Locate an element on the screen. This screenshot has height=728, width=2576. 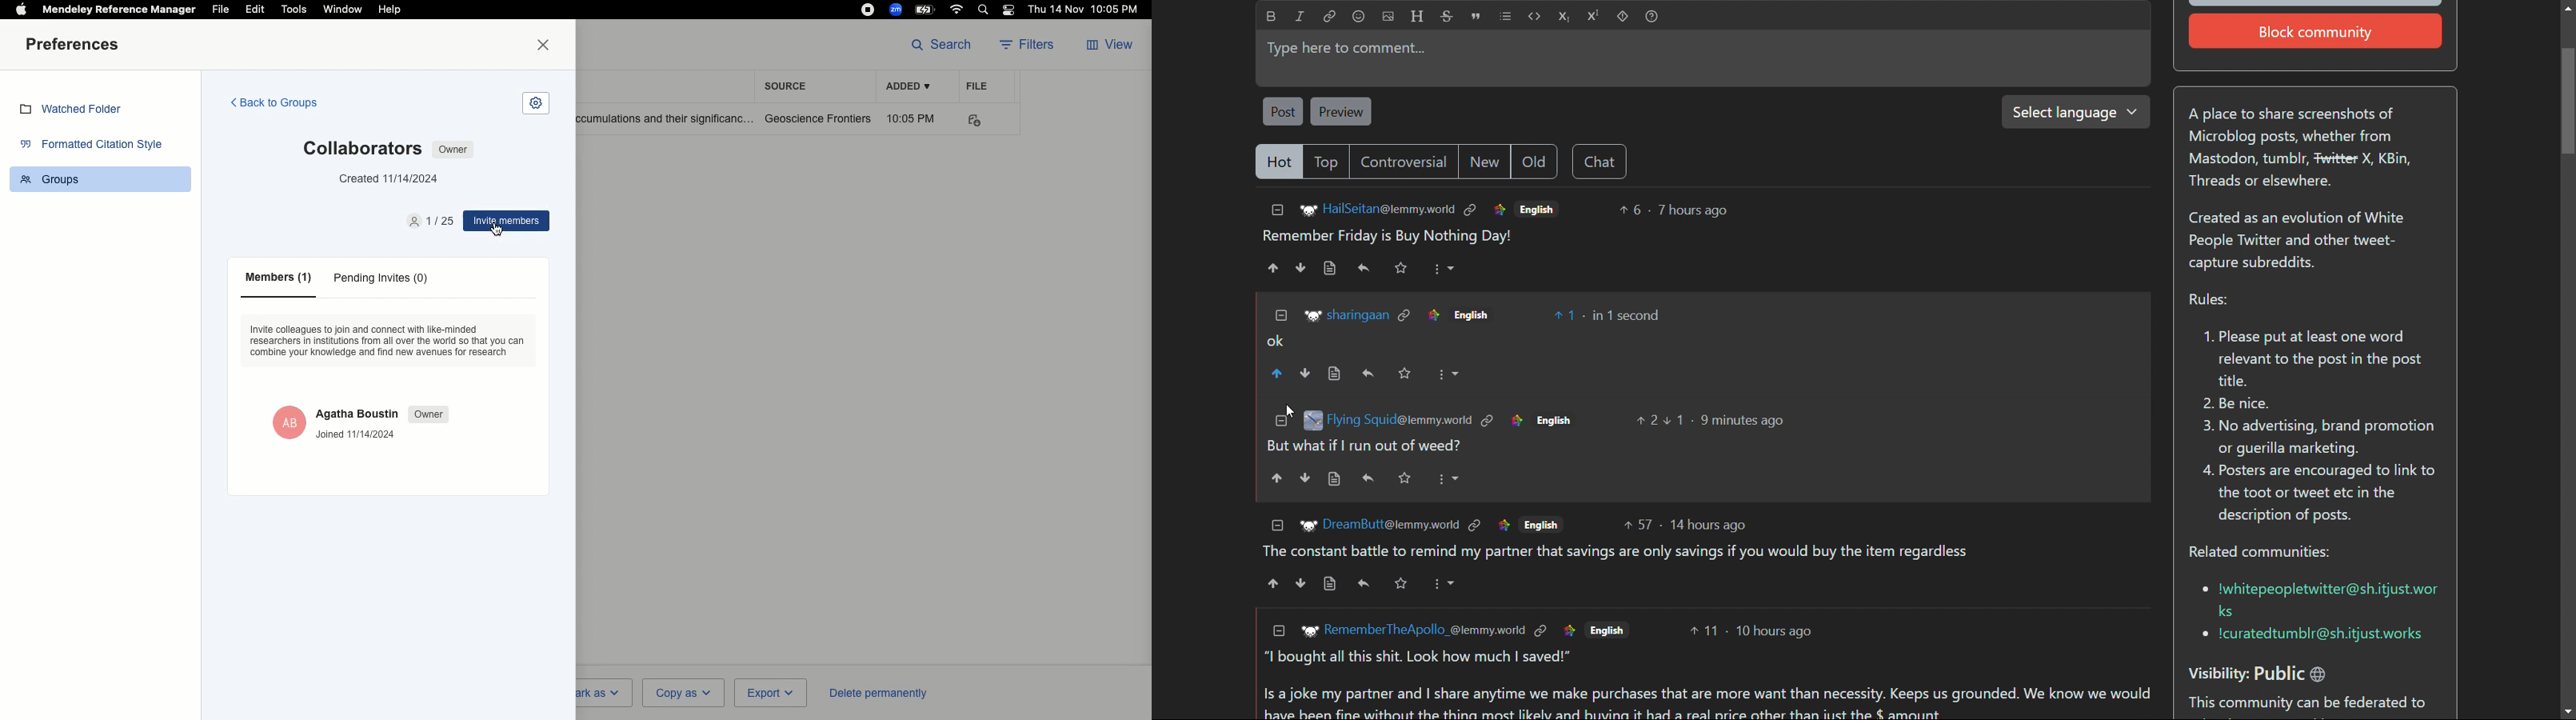
Agatha Boustin is located at coordinates (357, 413).